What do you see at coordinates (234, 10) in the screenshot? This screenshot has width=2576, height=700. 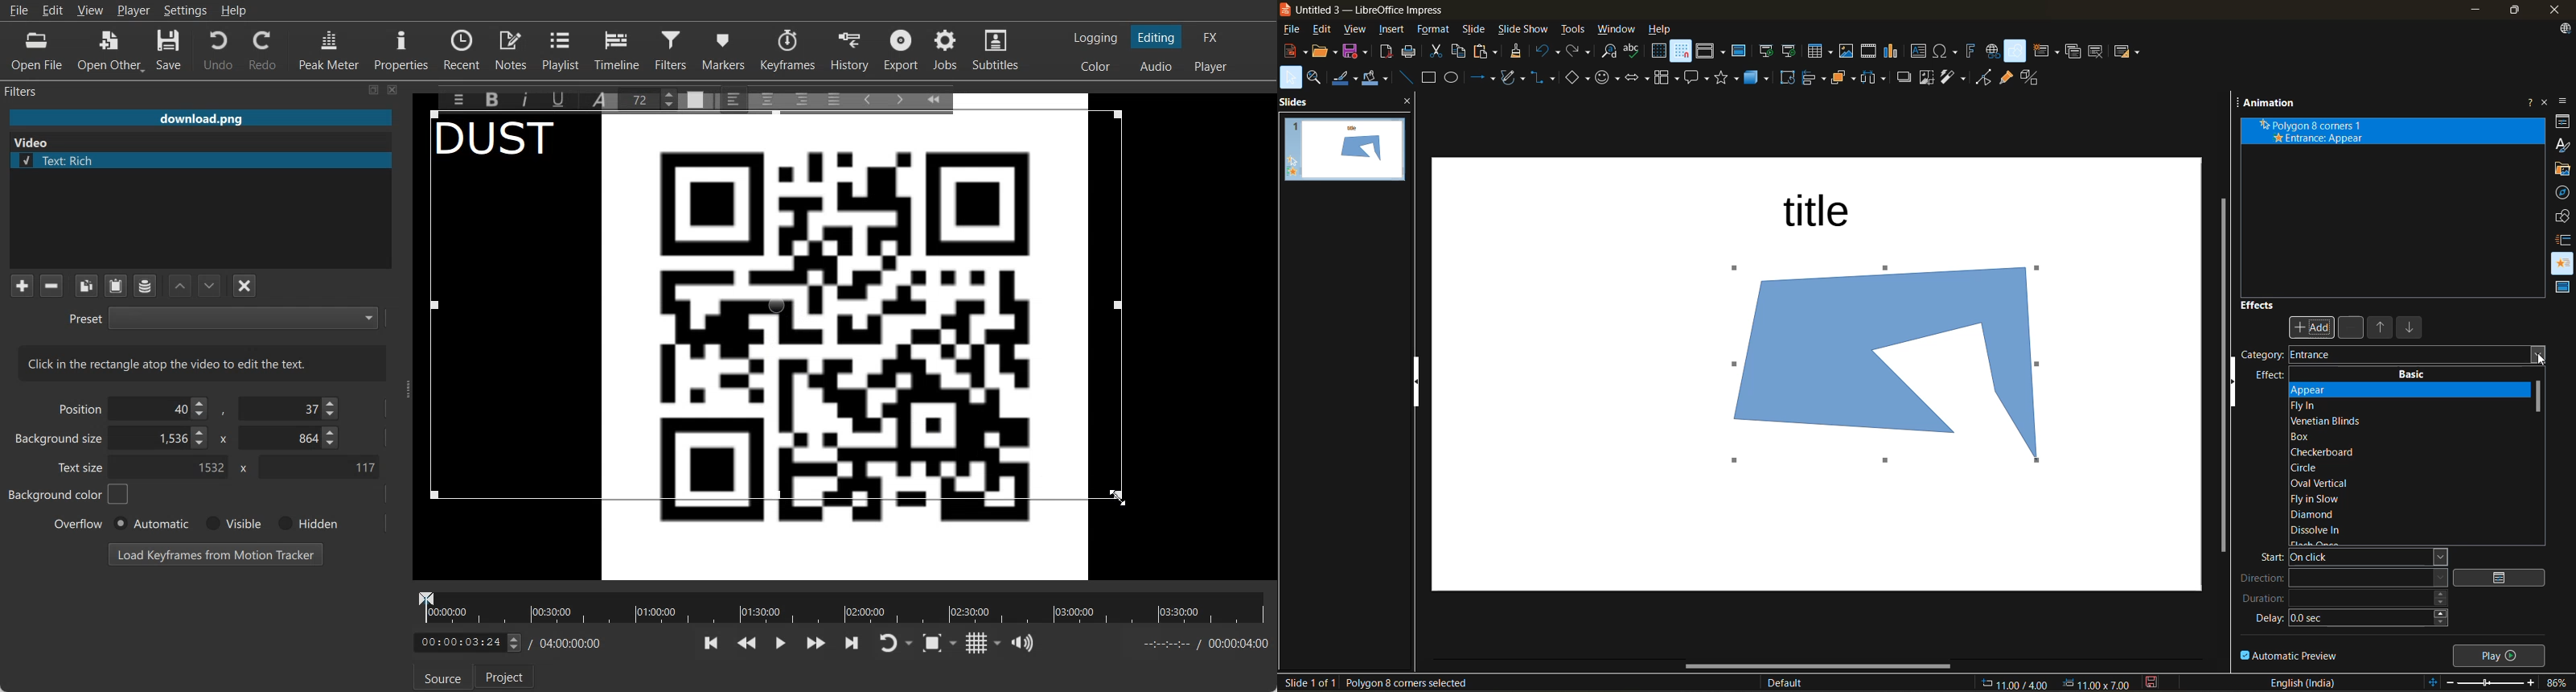 I see `Help` at bounding box center [234, 10].